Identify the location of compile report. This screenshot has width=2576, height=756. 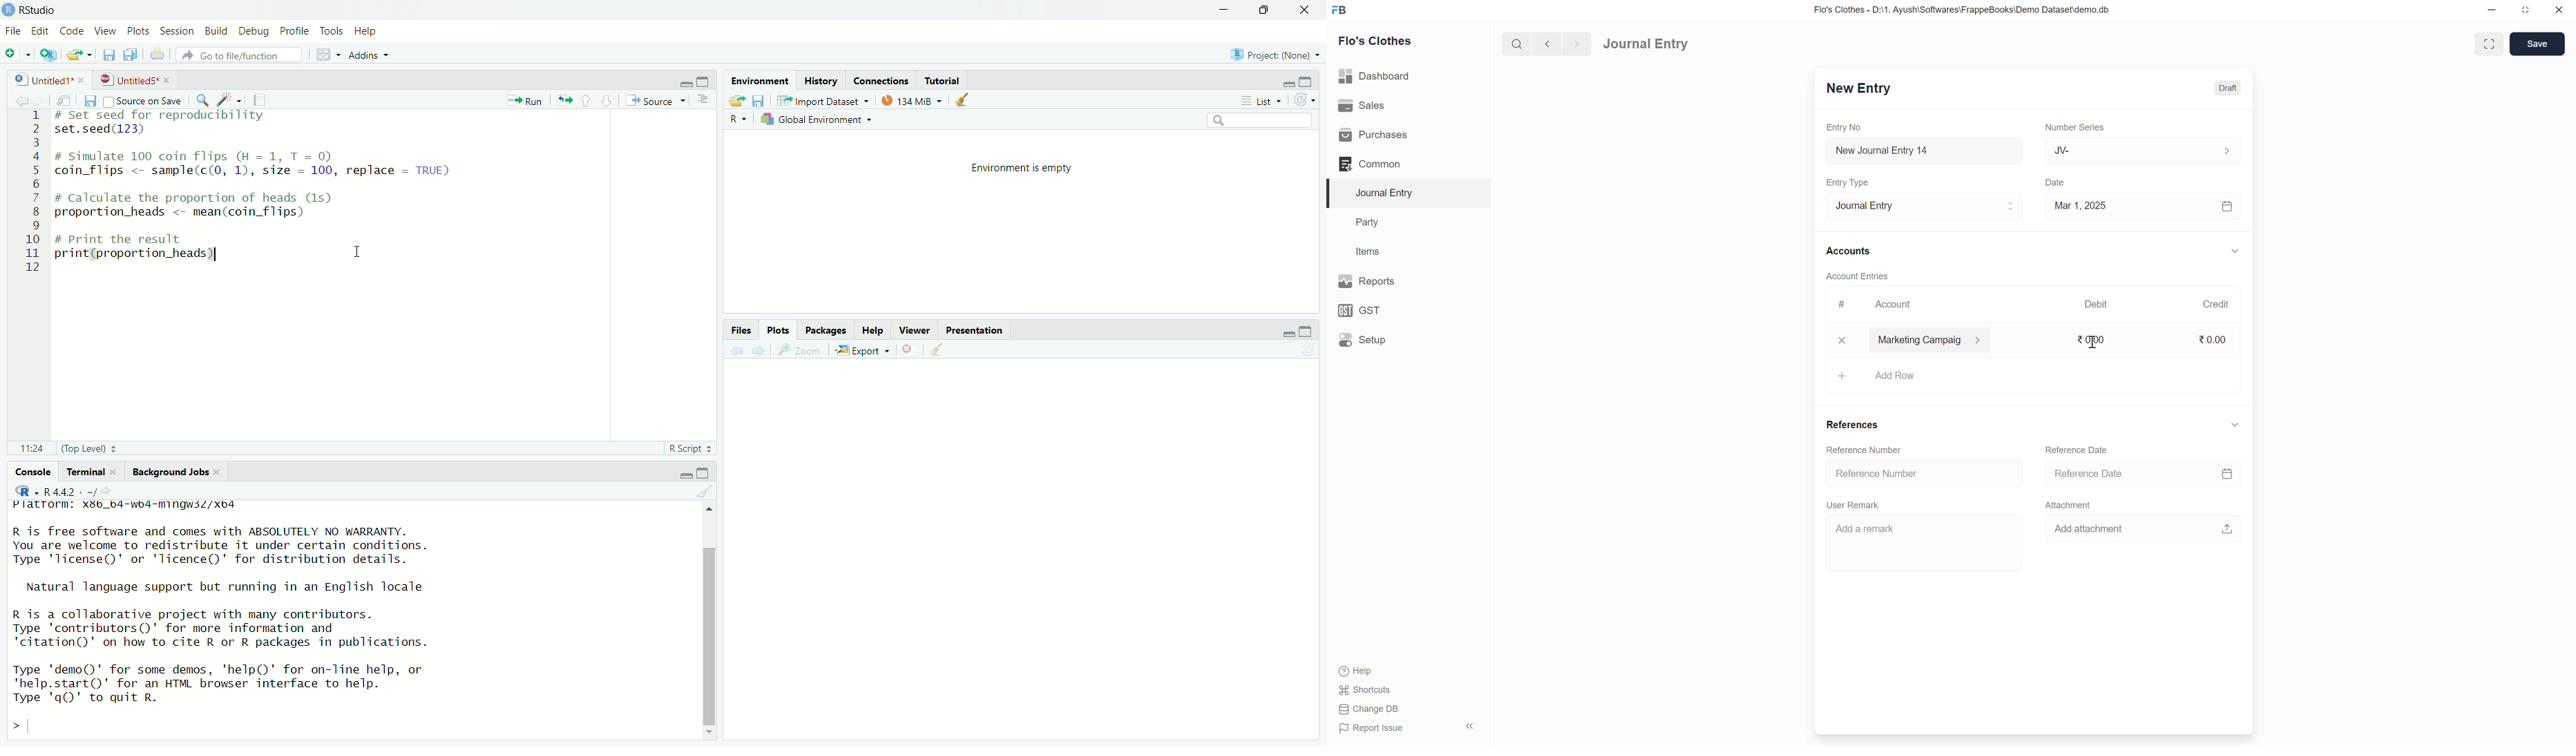
(267, 99).